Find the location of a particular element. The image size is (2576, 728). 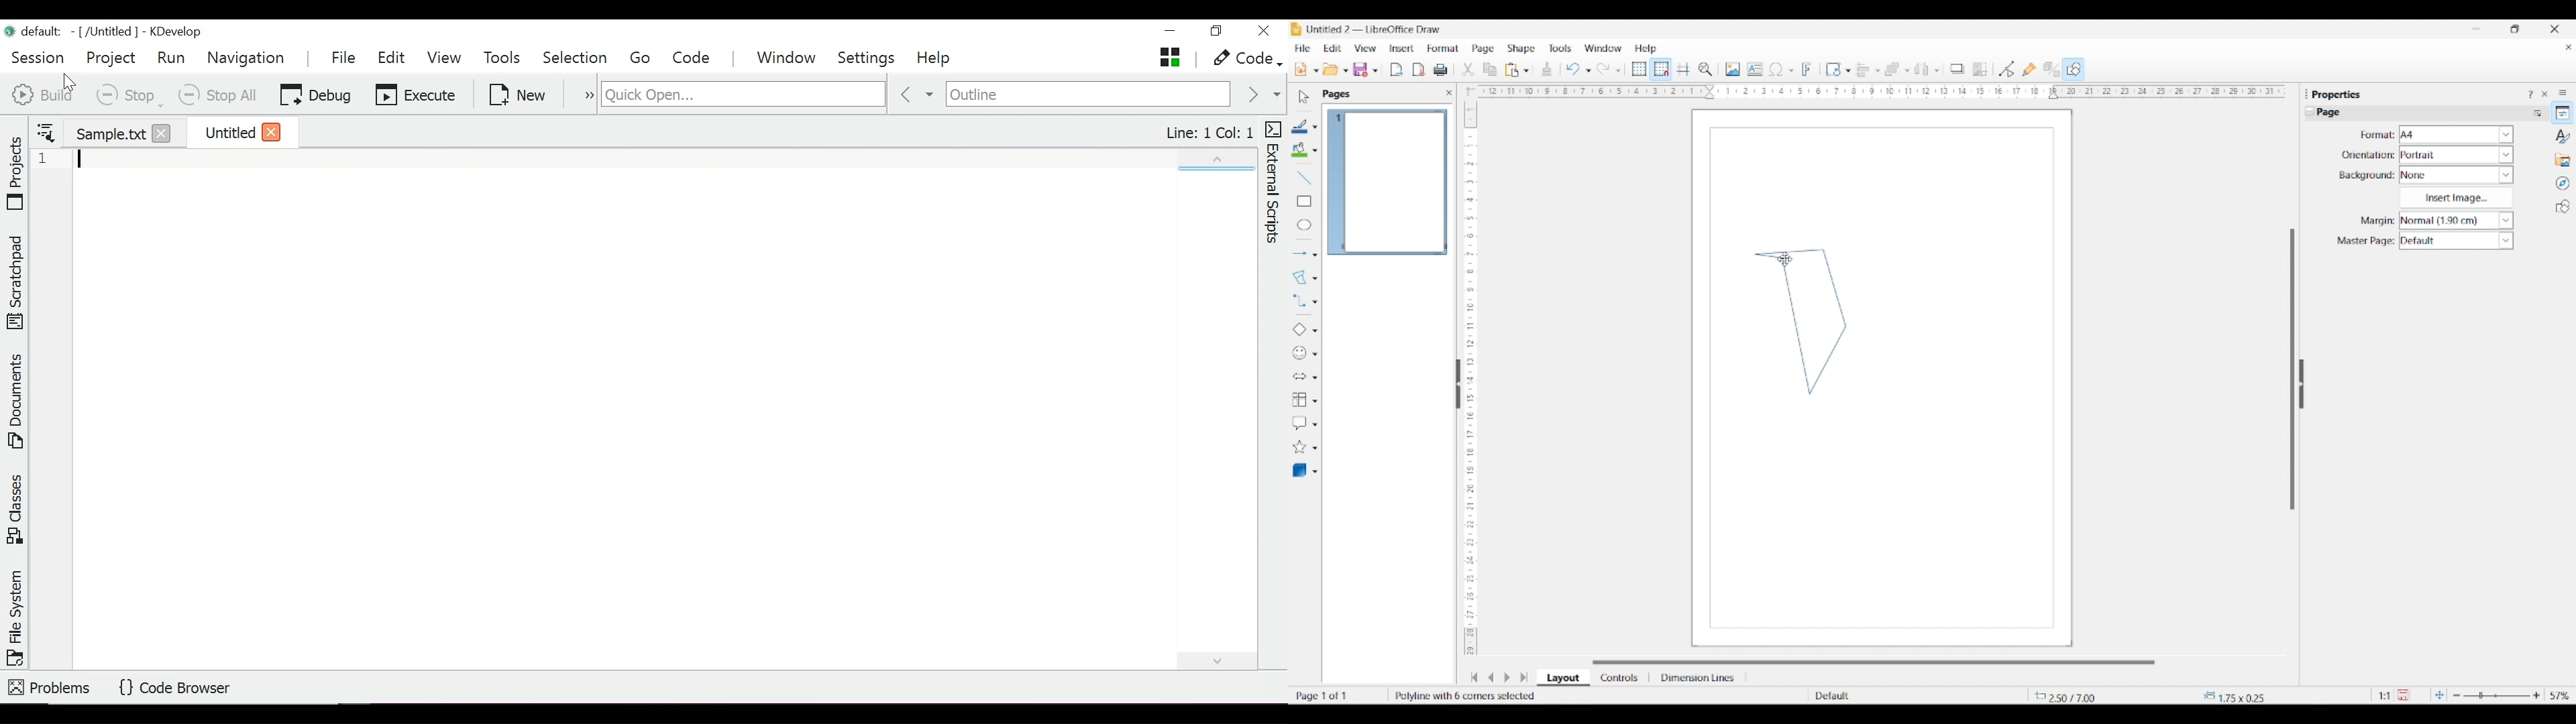

Selected 3D object is located at coordinates (1299, 471).